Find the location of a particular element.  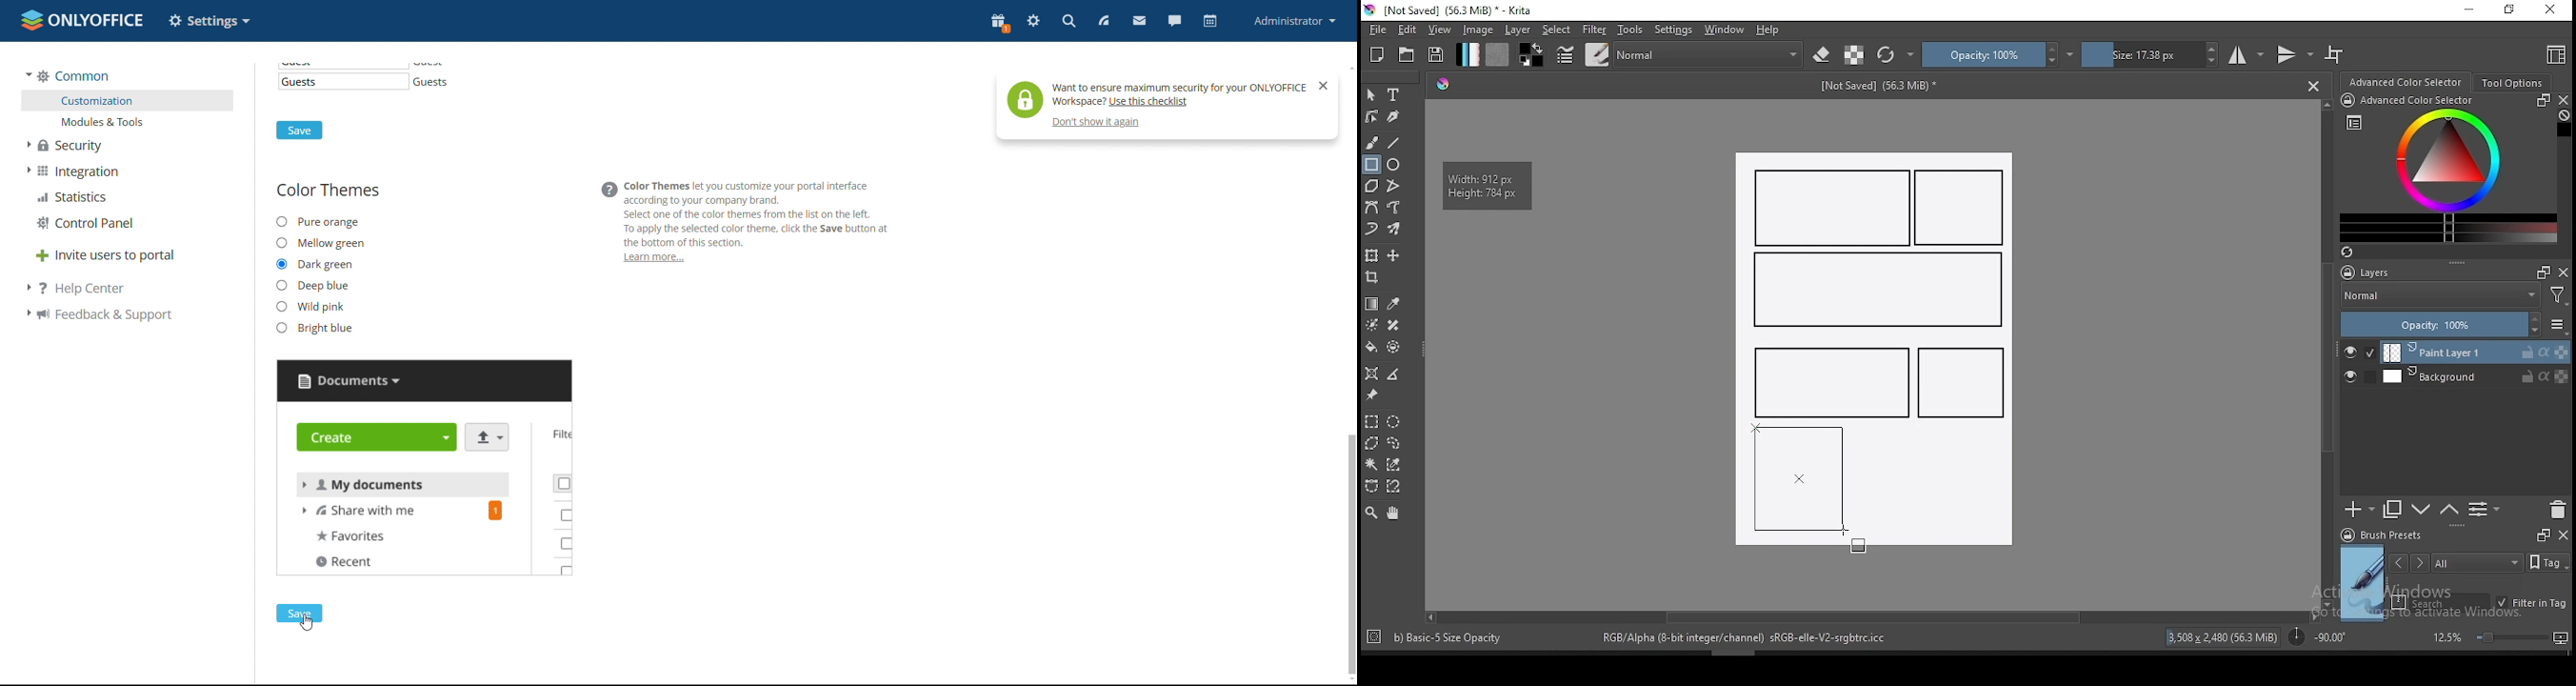

feed is located at coordinates (1103, 21).